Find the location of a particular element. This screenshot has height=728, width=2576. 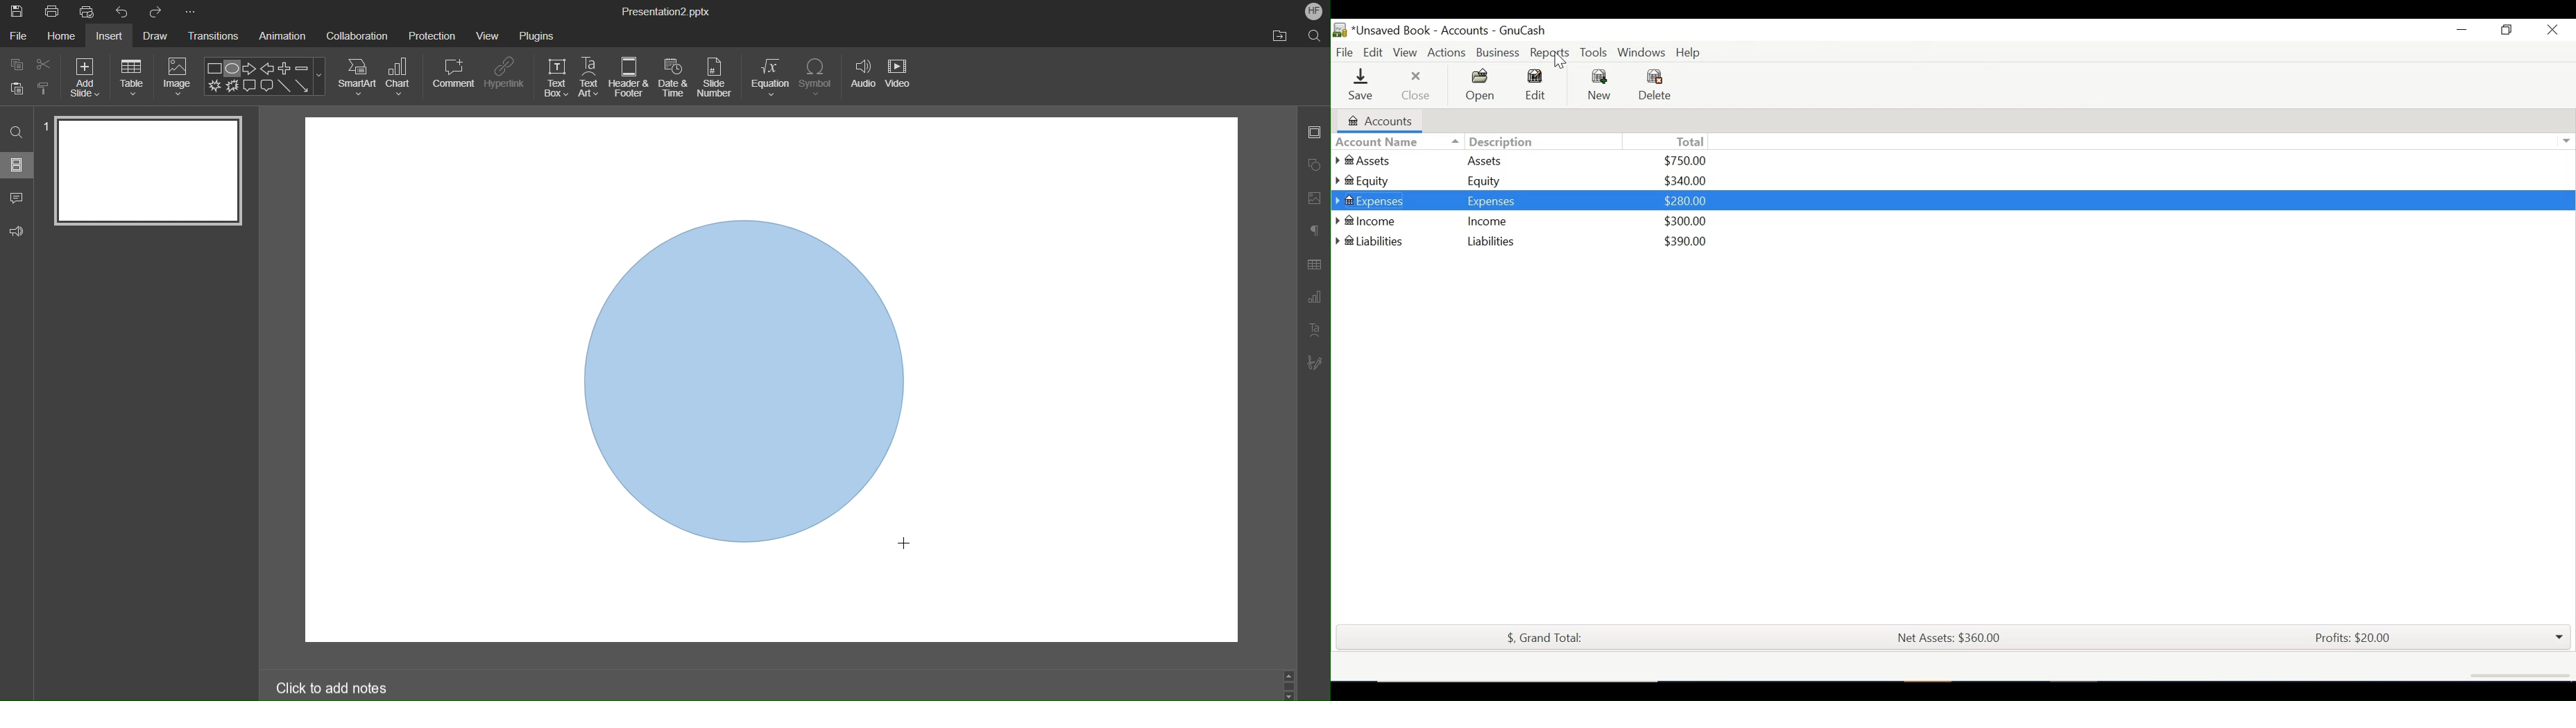

Animation is located at coordinates (285, 37).